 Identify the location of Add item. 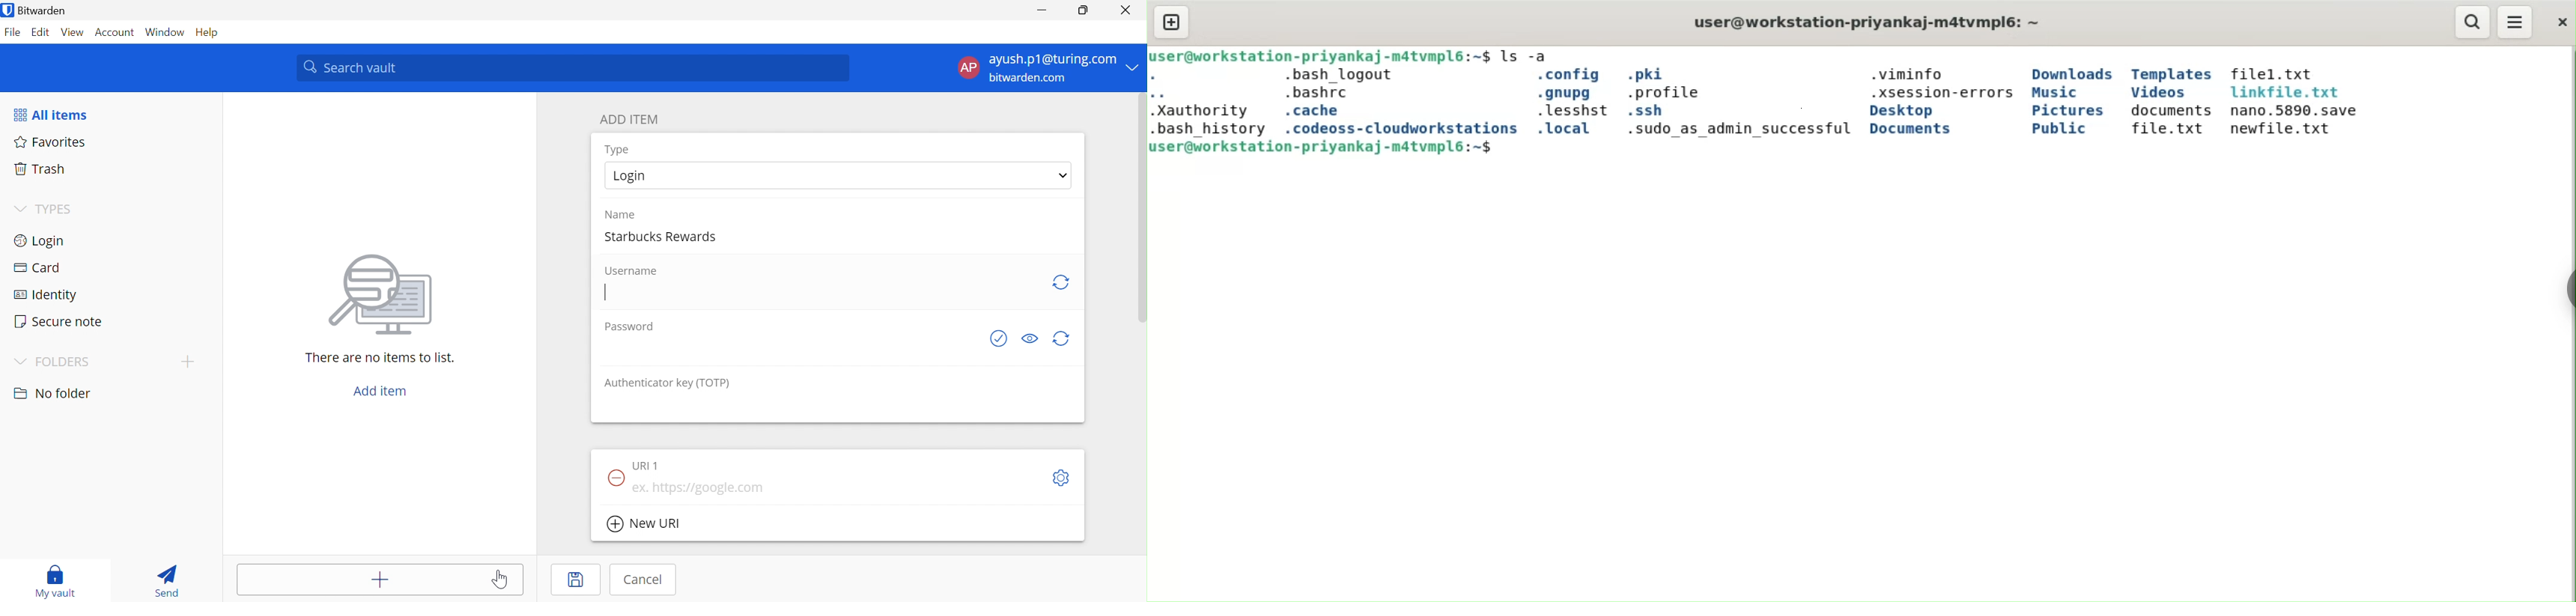
(359, 579).